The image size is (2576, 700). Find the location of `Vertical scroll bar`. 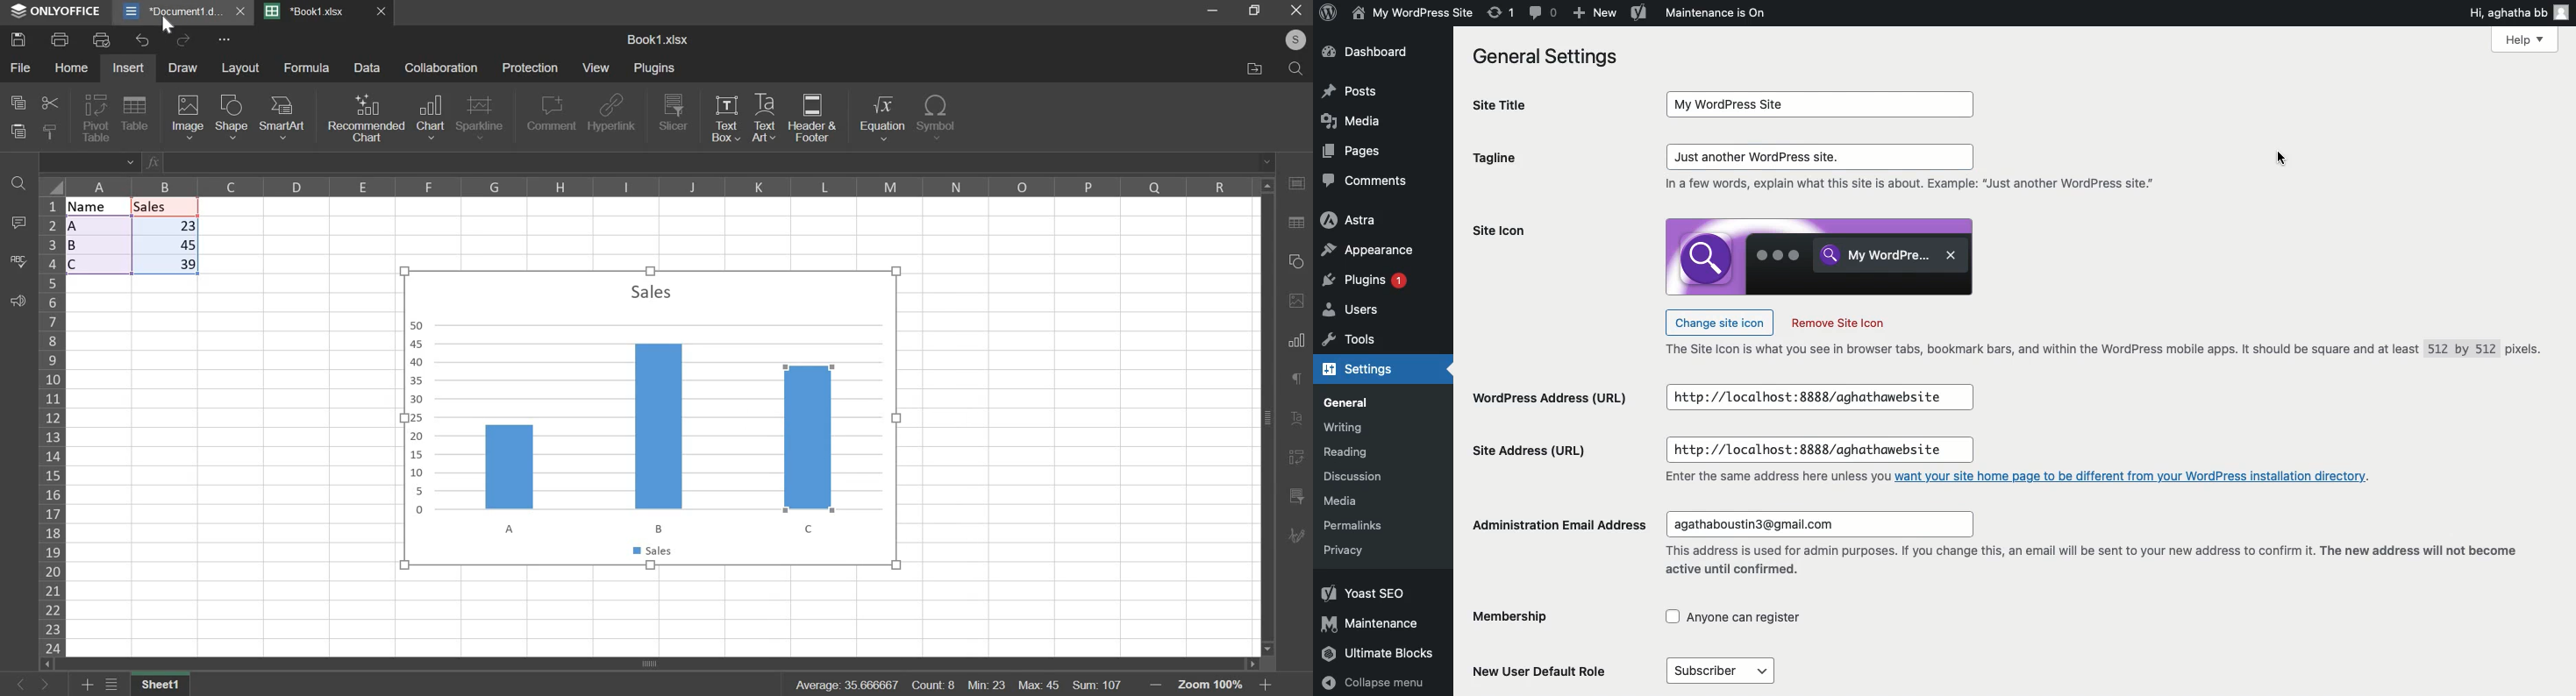

Vertical scroll bar is located at coordinates (1269, 414).